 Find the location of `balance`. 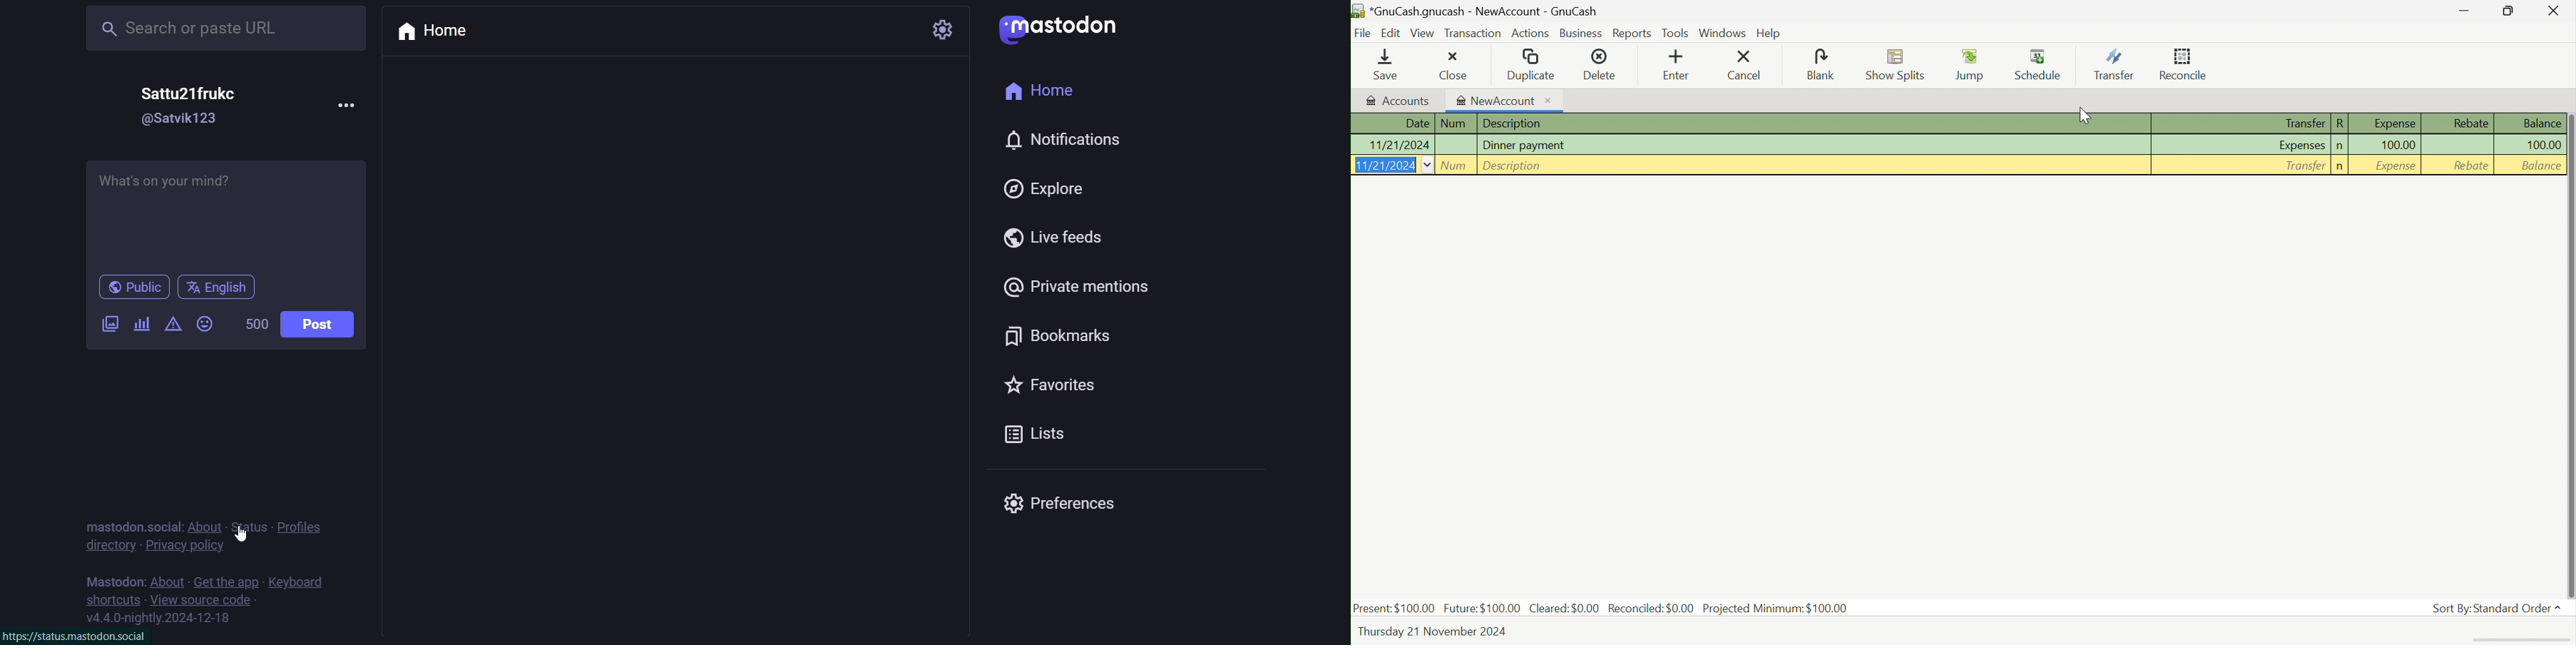

balance is located at coordinates (2542, 167).